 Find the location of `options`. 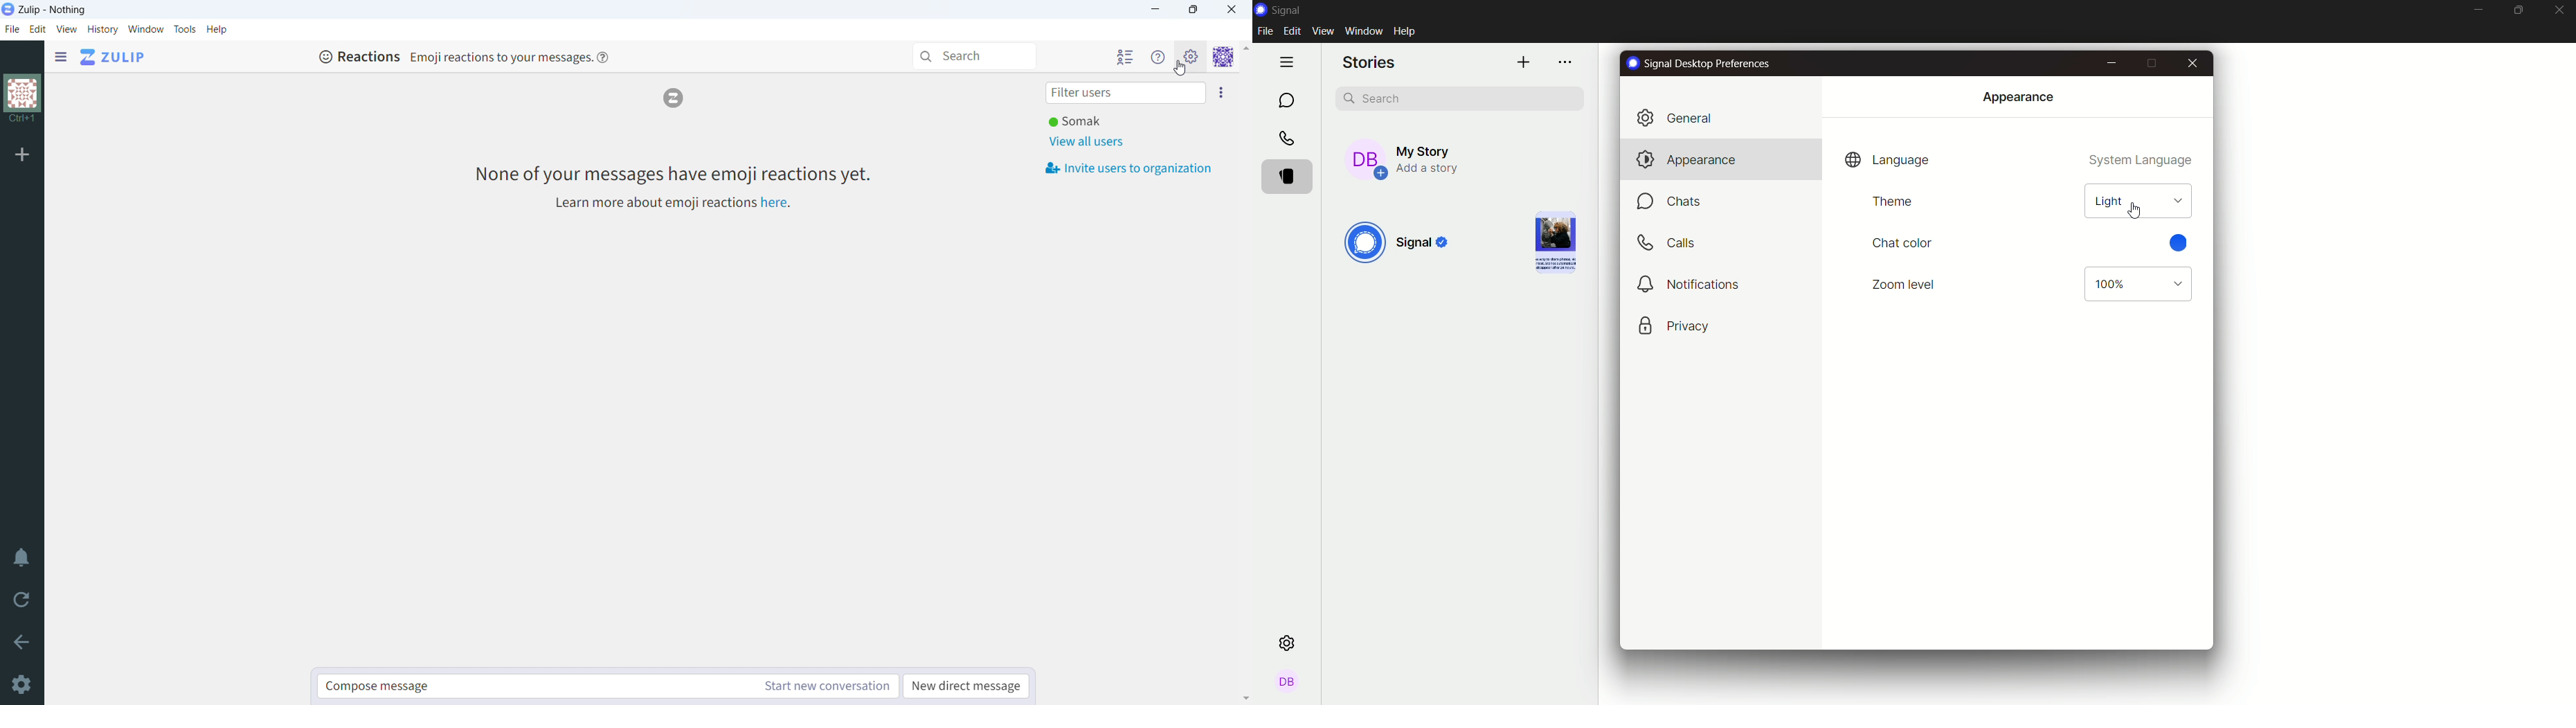

options is located at coordinates (1567, 63).